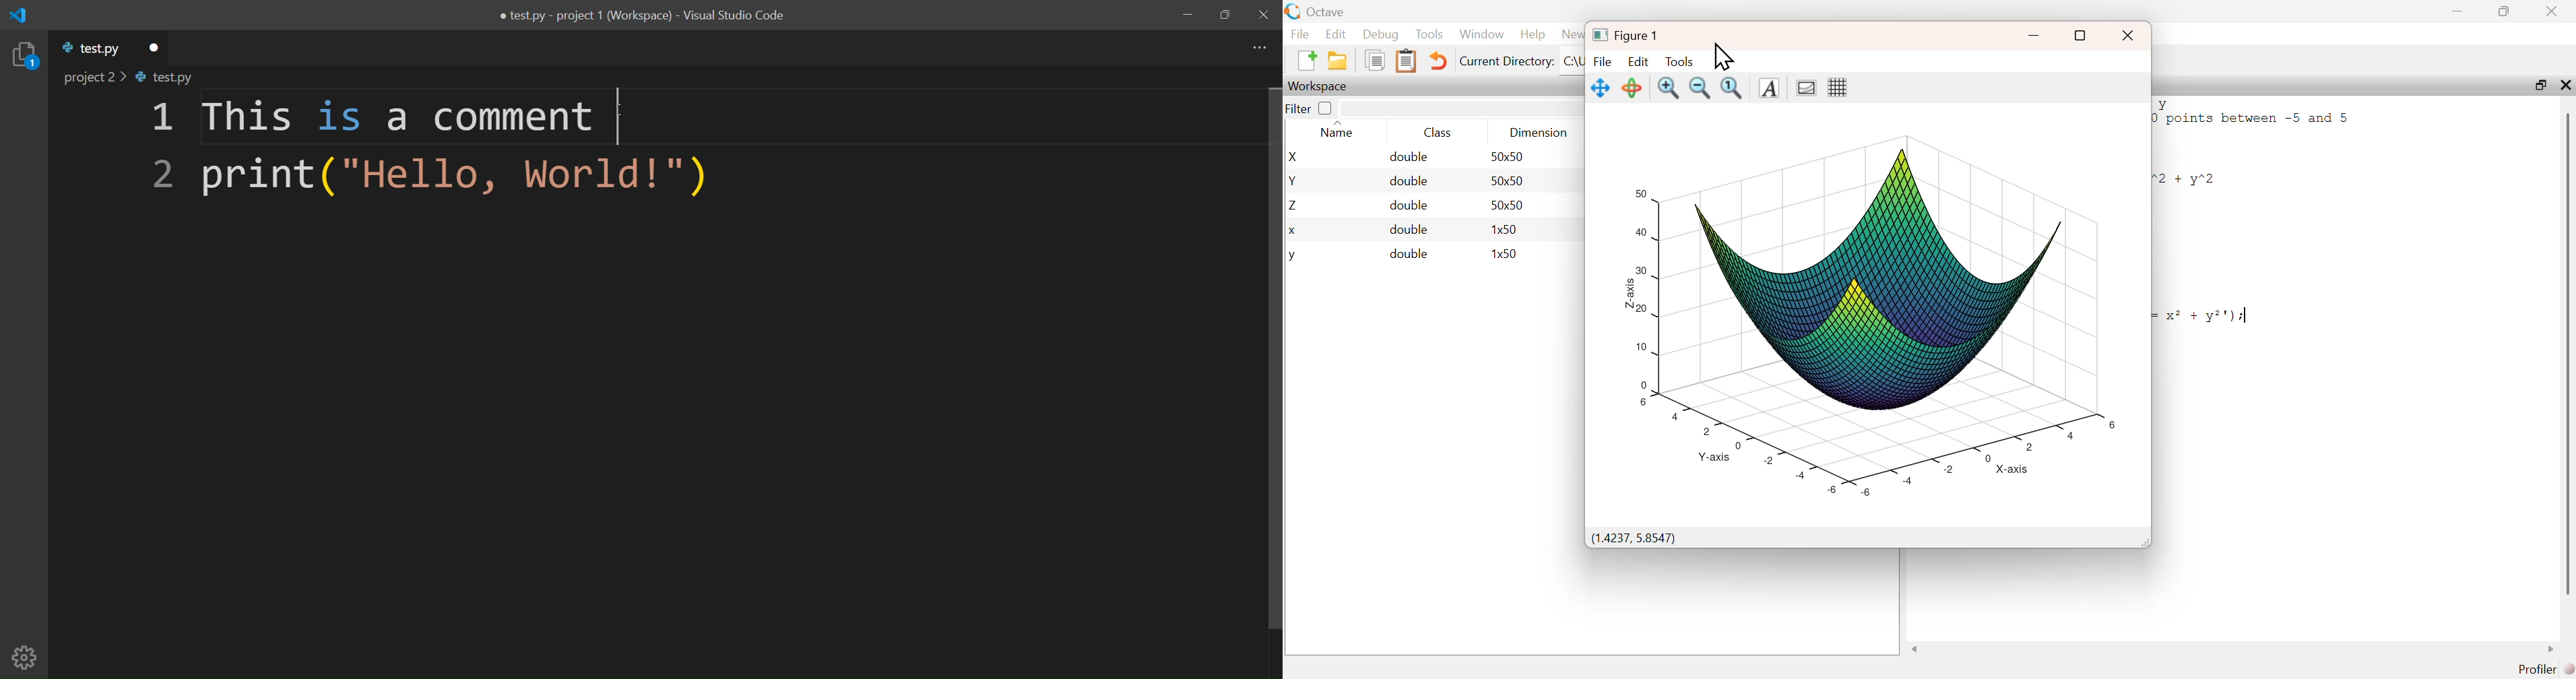  What do you see at coordinates (1540, 133) in the screenshot?
I see `Dimension` at bounding box center [1540, 133].